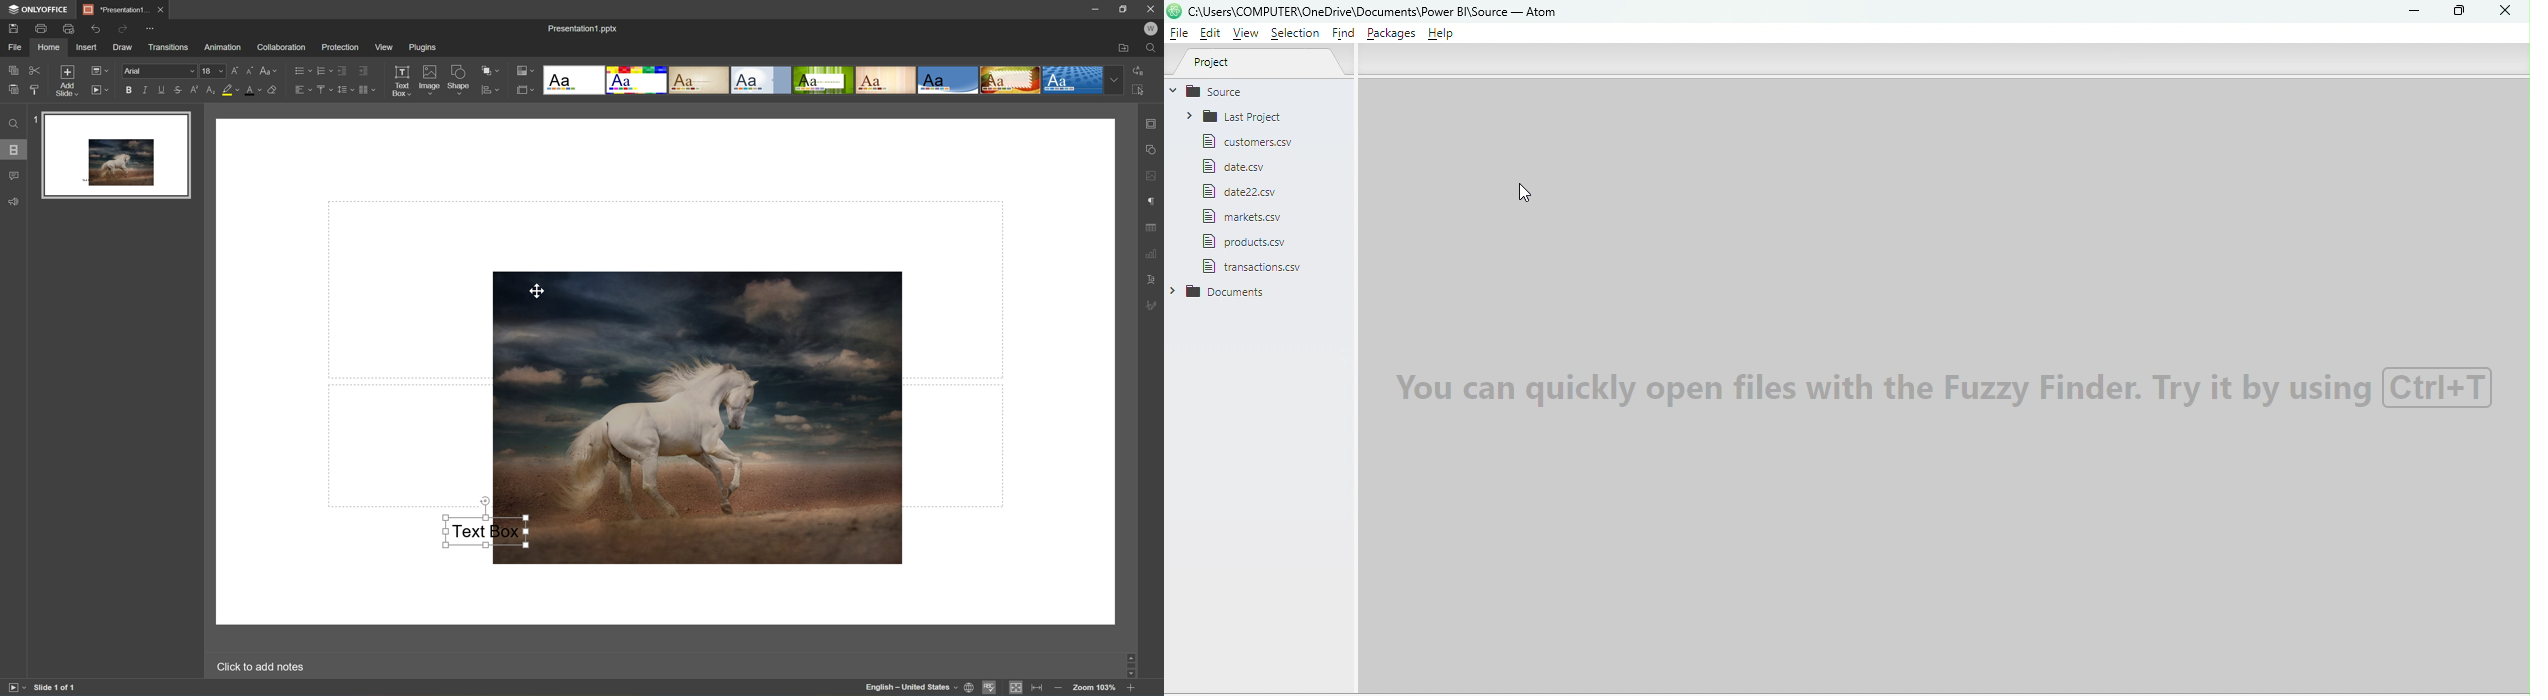 Image resolution: width=2548 pixels, height=700 pixels. I want to click on File, so click(17, 47).